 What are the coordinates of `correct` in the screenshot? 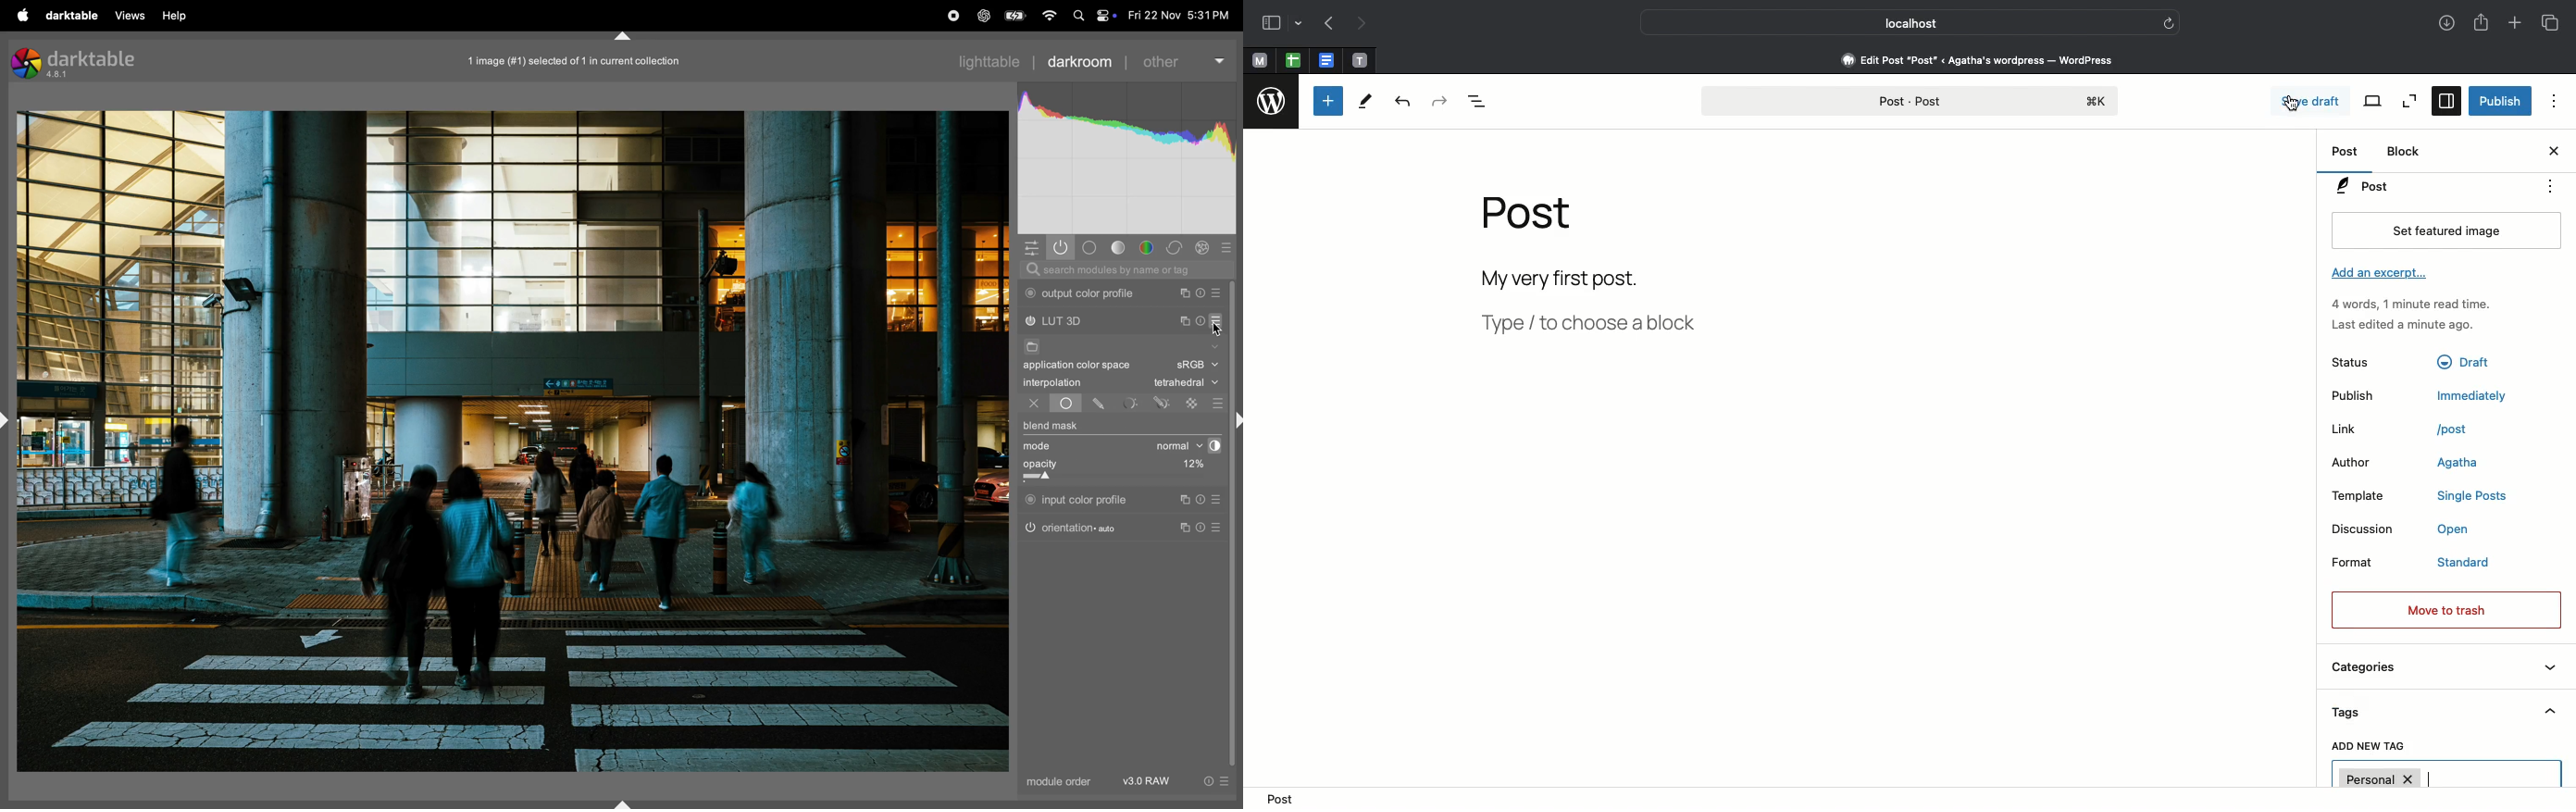 It's located at (1205, 248).